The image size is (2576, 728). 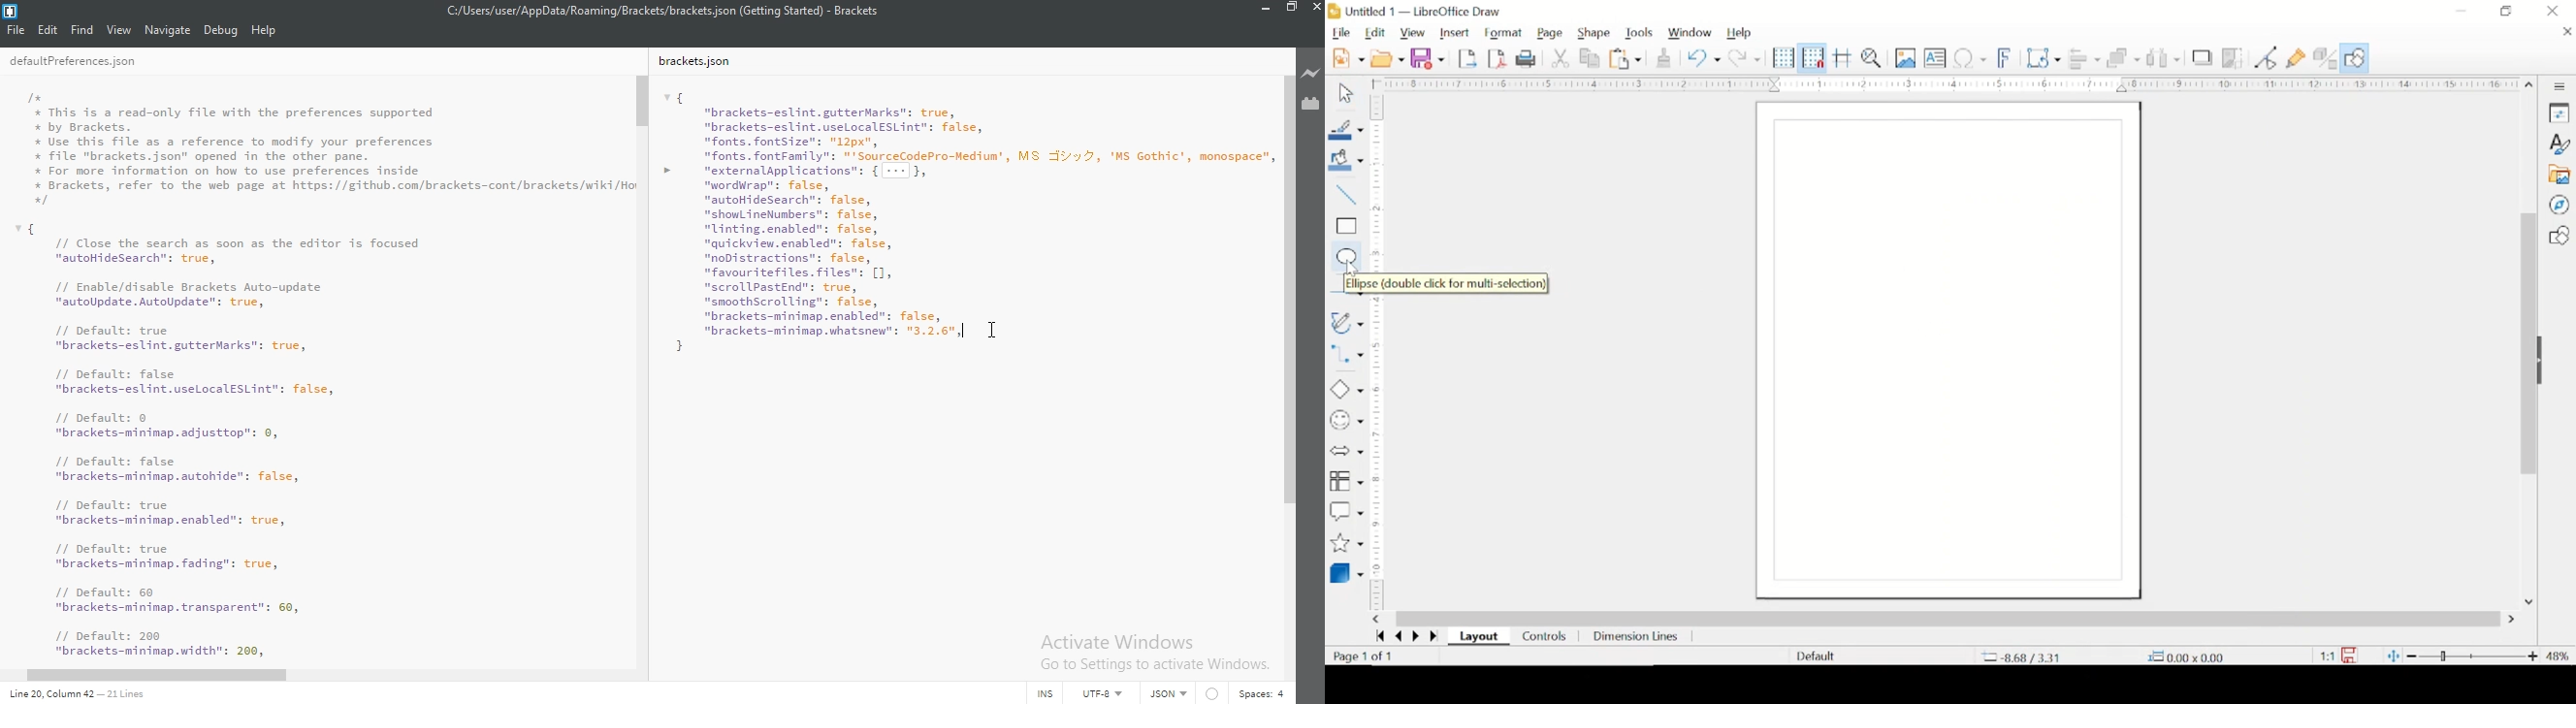 What do you see at coordinates (2561, 143) in the screenshot?
I see `styles` at bounding box center [2561, 143].